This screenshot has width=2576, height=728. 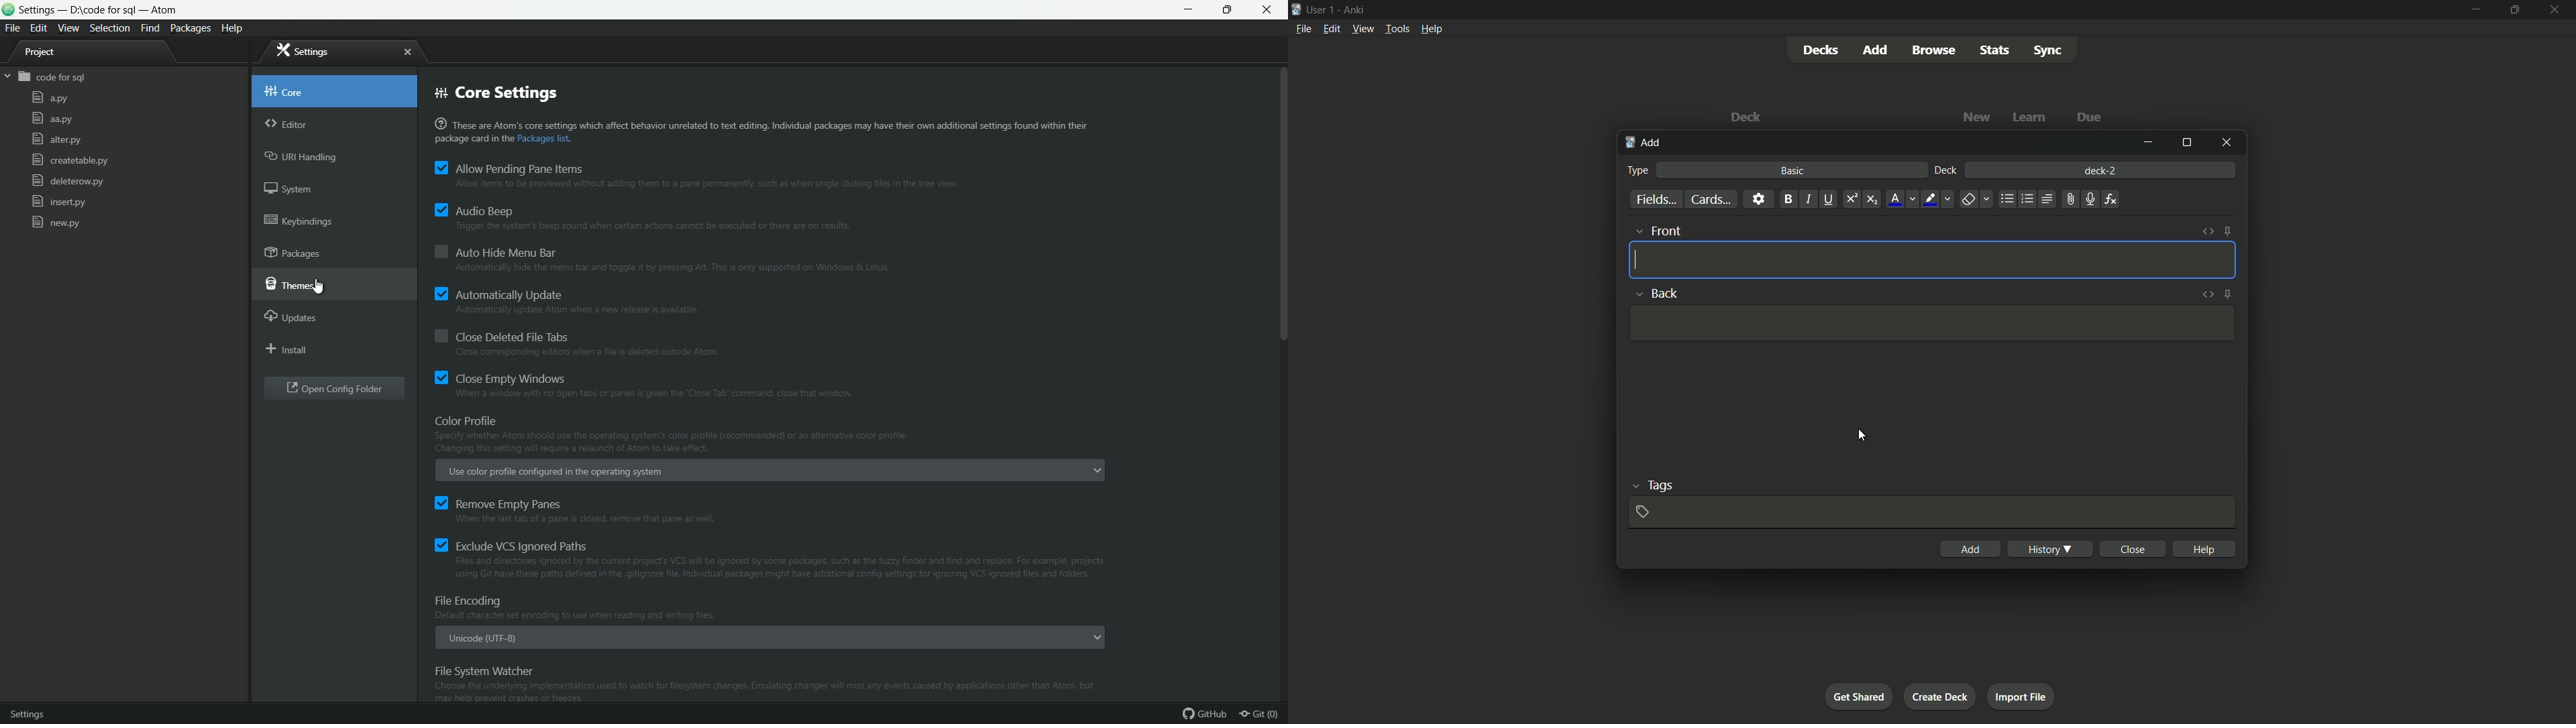 I want to click on fields, so click(x=1657, y=200).